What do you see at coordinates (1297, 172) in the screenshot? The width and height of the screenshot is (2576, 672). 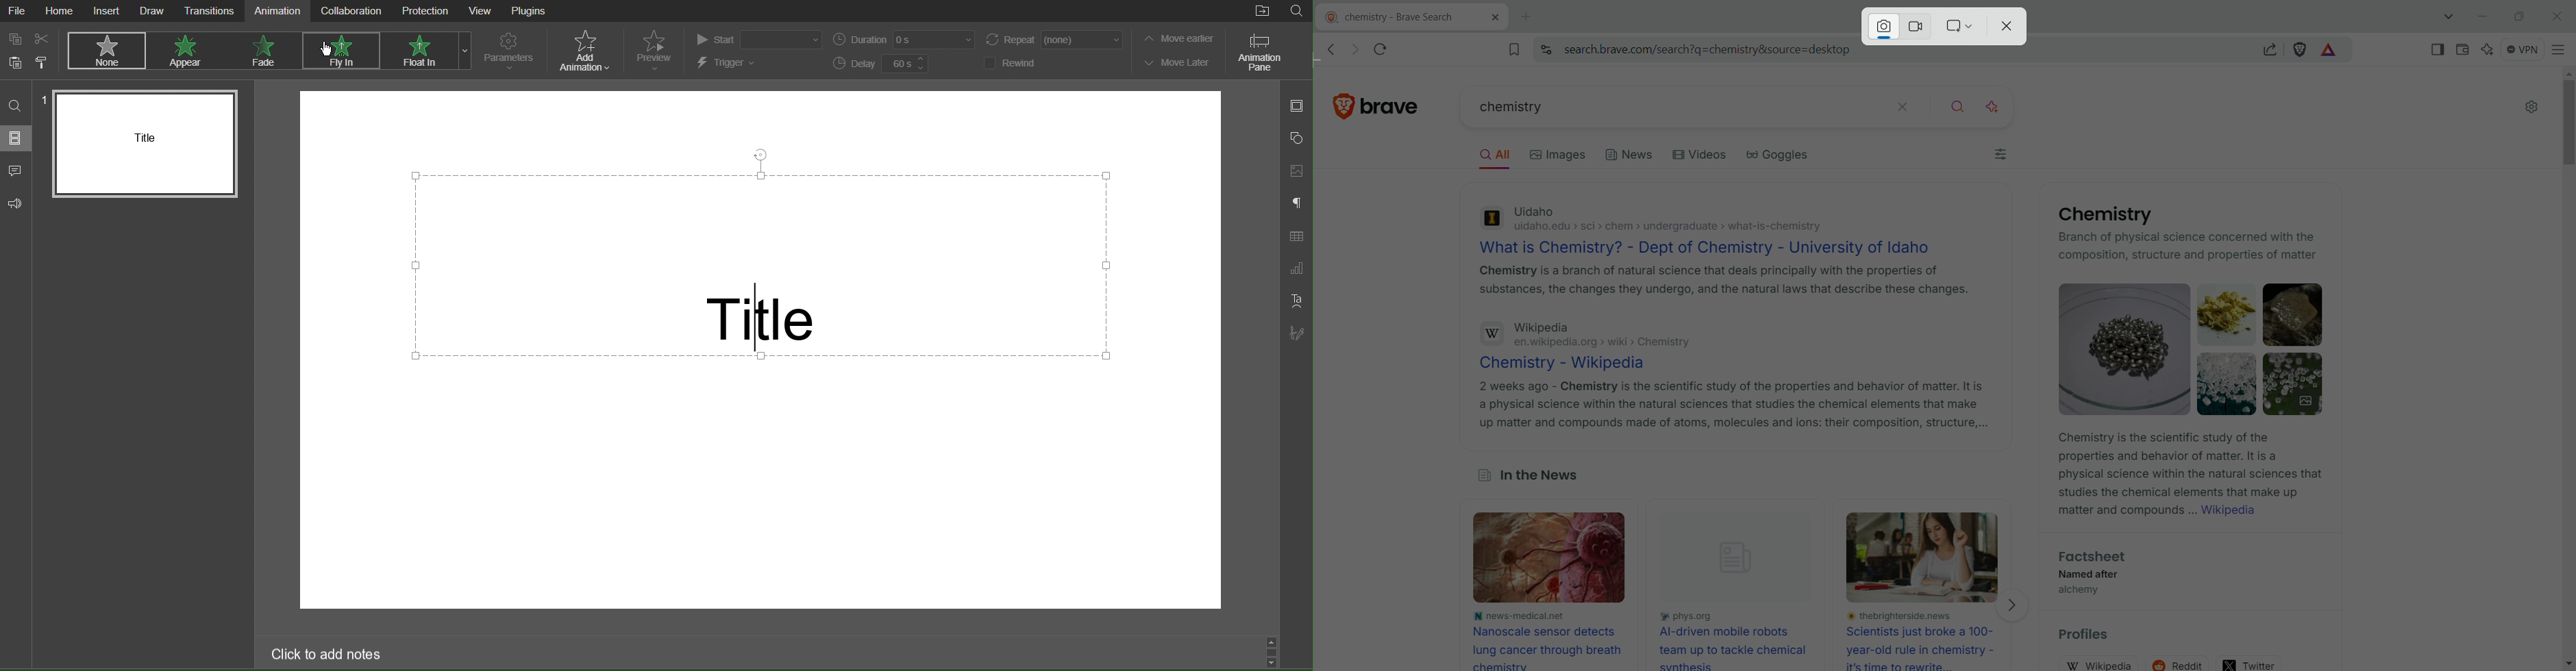 I see `Image Settings` at bounding box center [1297, 172].